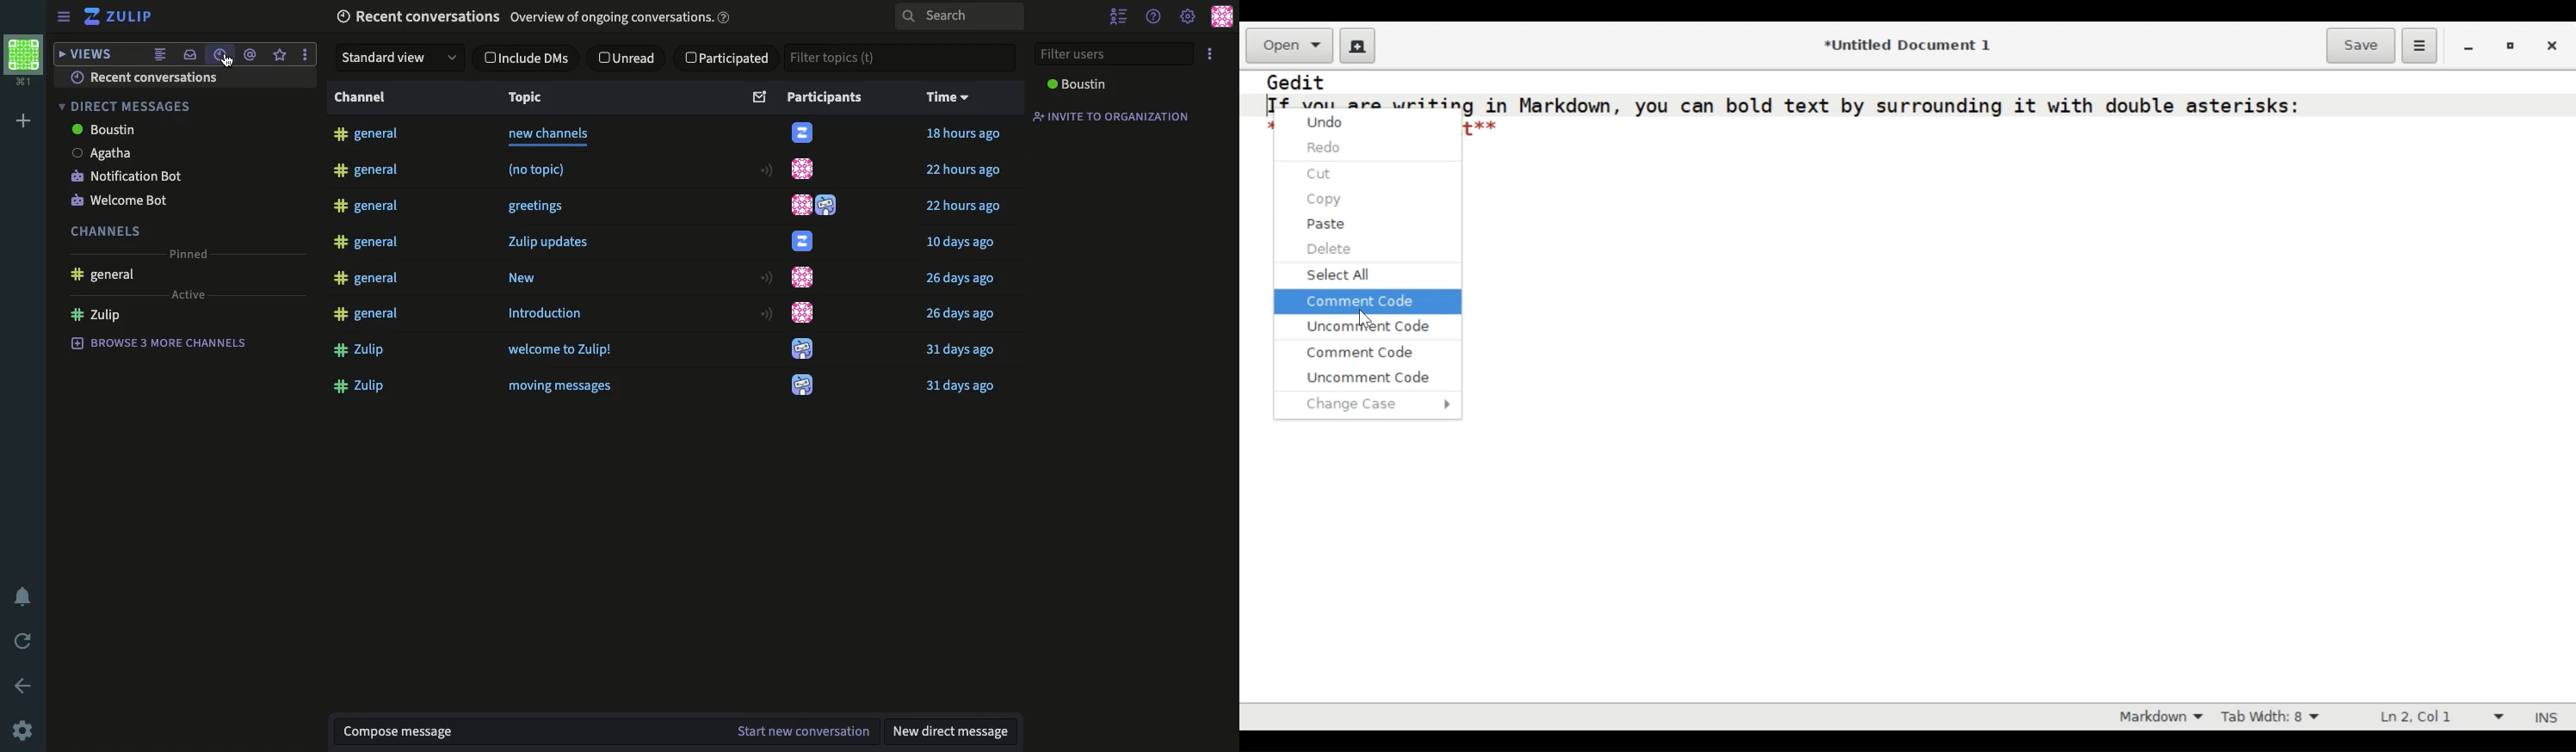 The height and width of the screenshot is (756, 2576). What do you see at coordinates (1345, 275) in the screenshot?
I see `Select All` at bounding box center [1345, 275].